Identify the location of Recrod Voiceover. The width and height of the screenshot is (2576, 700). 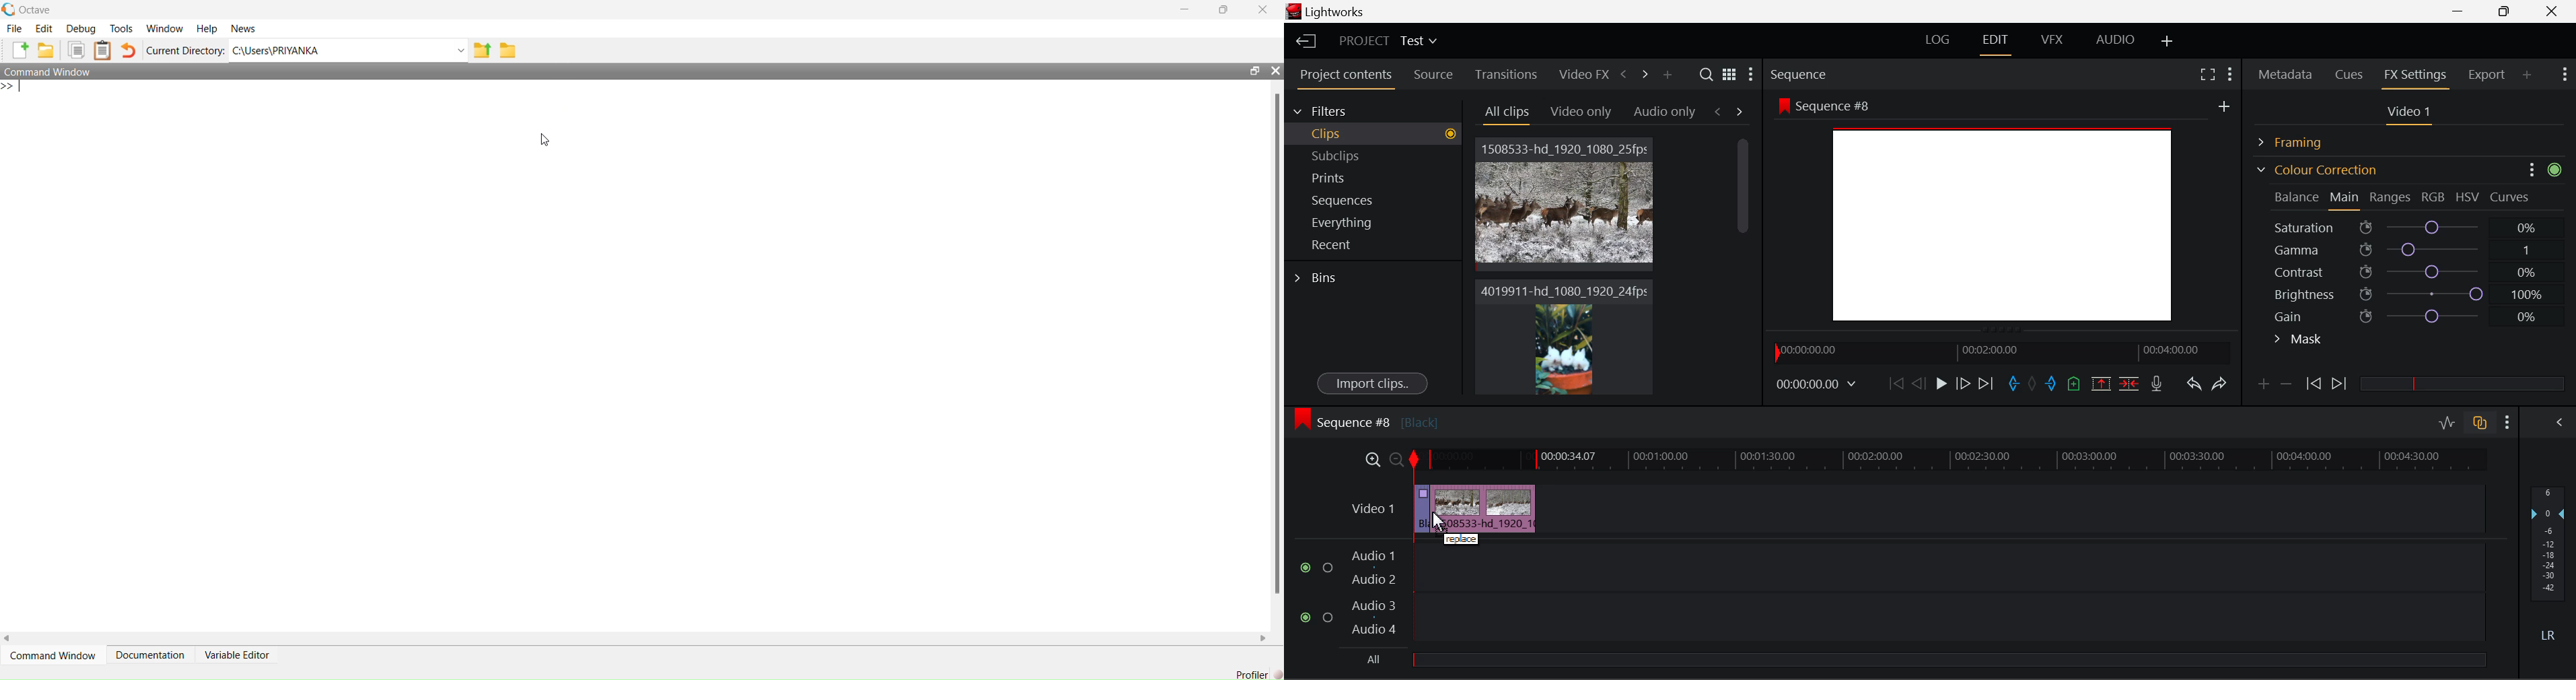
(2156, 383).